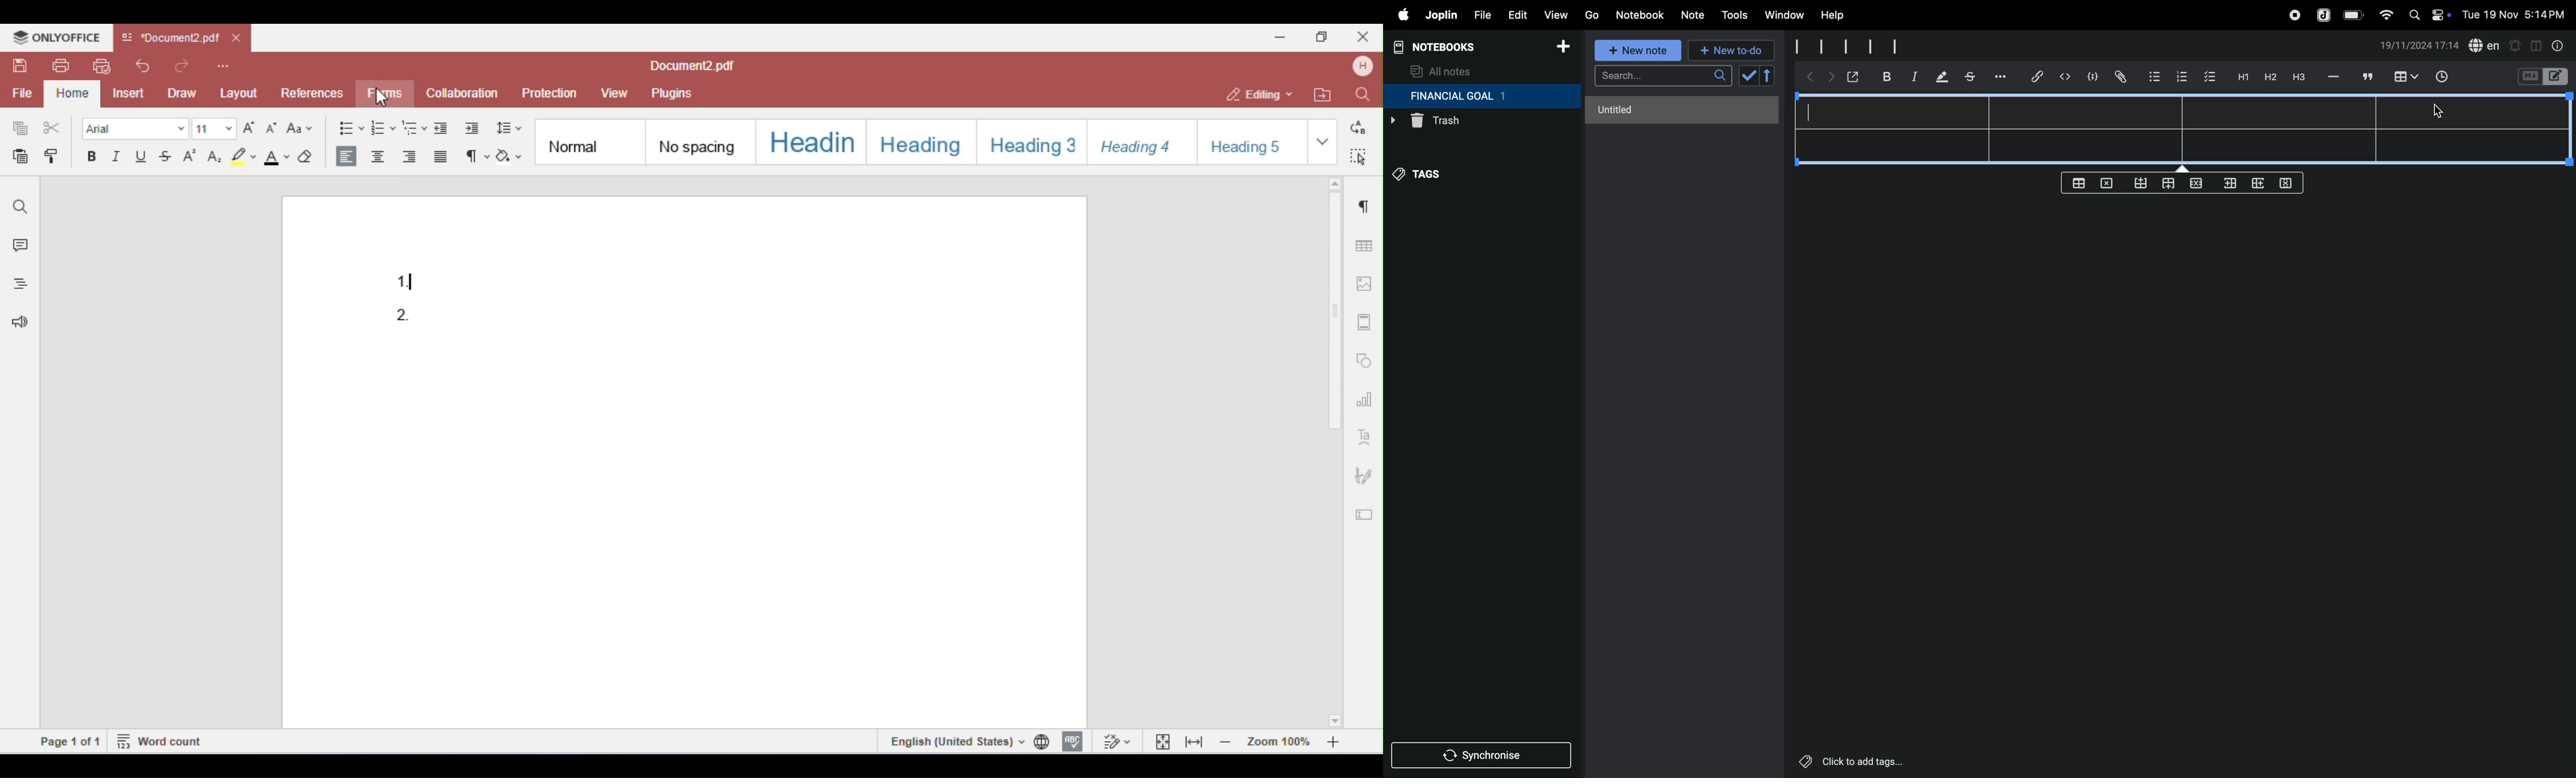 The height and width of the screenshot is (784, 2576). I want to click on new to-do, so click(1731, 51).